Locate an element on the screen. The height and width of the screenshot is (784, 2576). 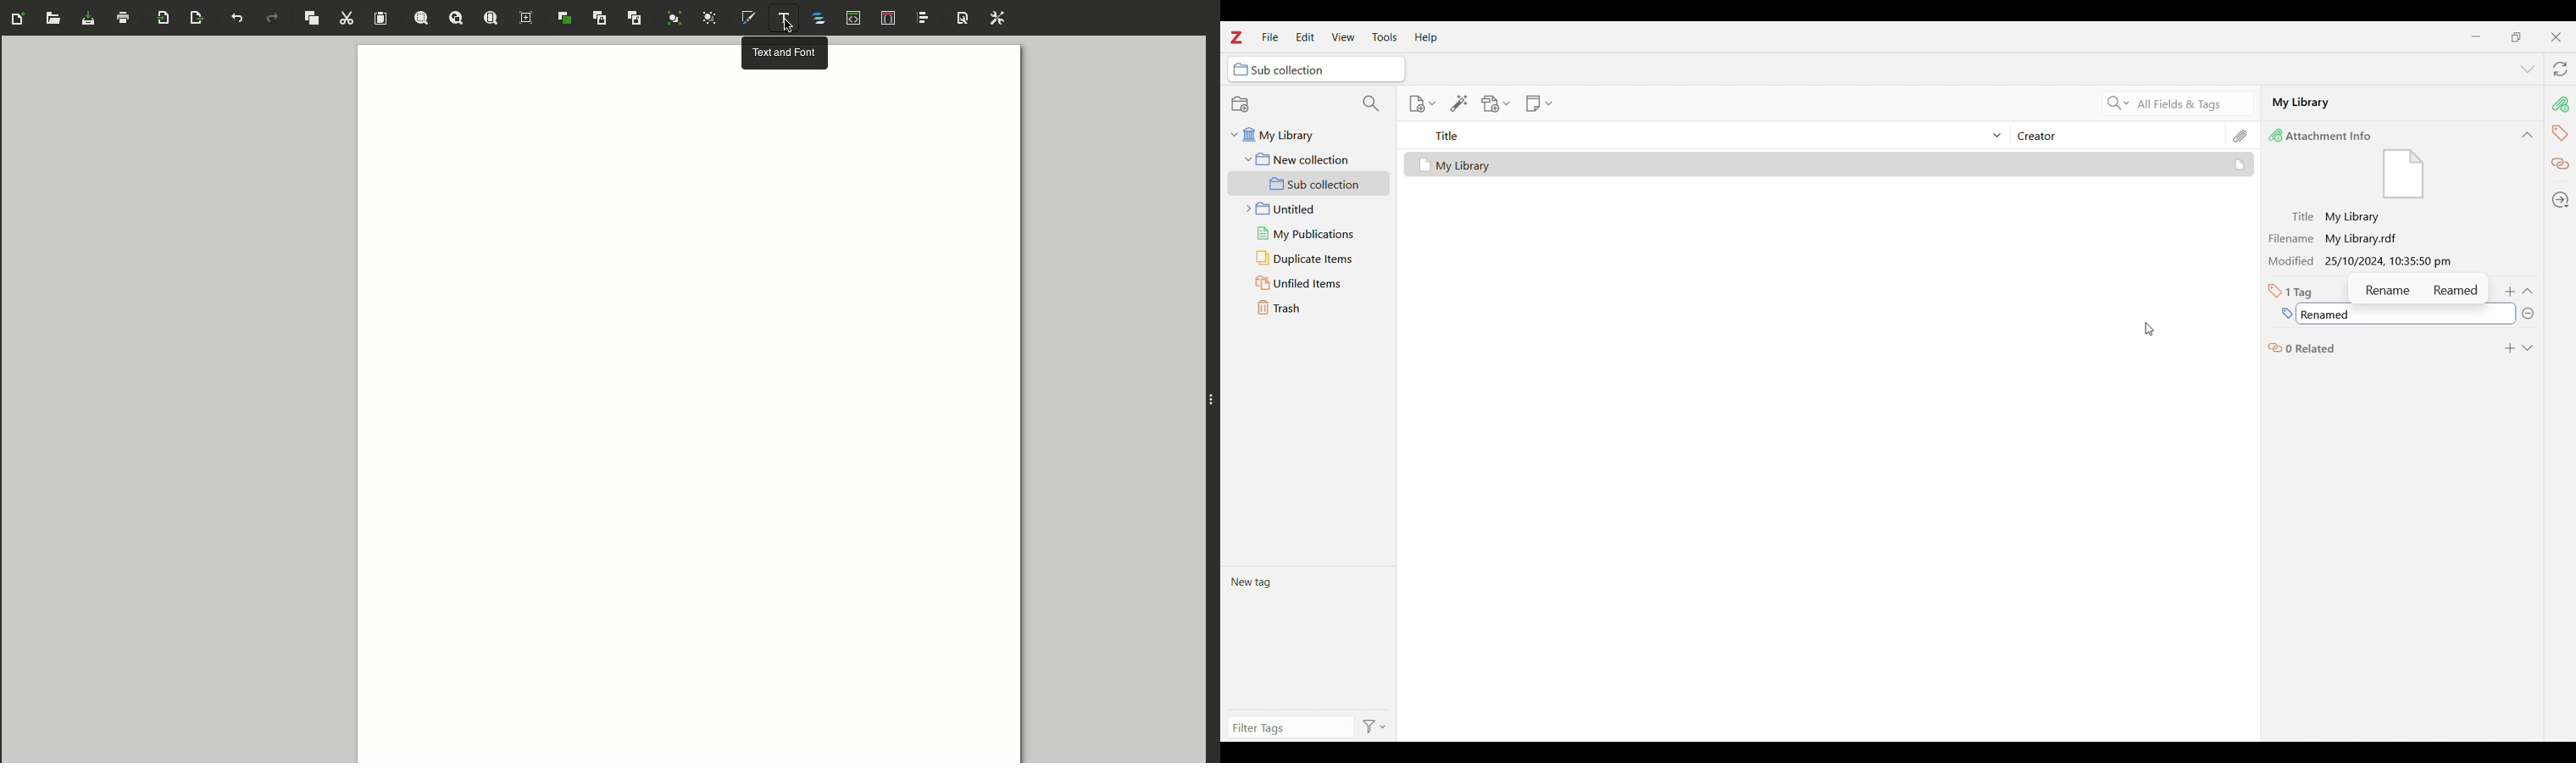
Fill and stroke is located at coordinates (753, 19).